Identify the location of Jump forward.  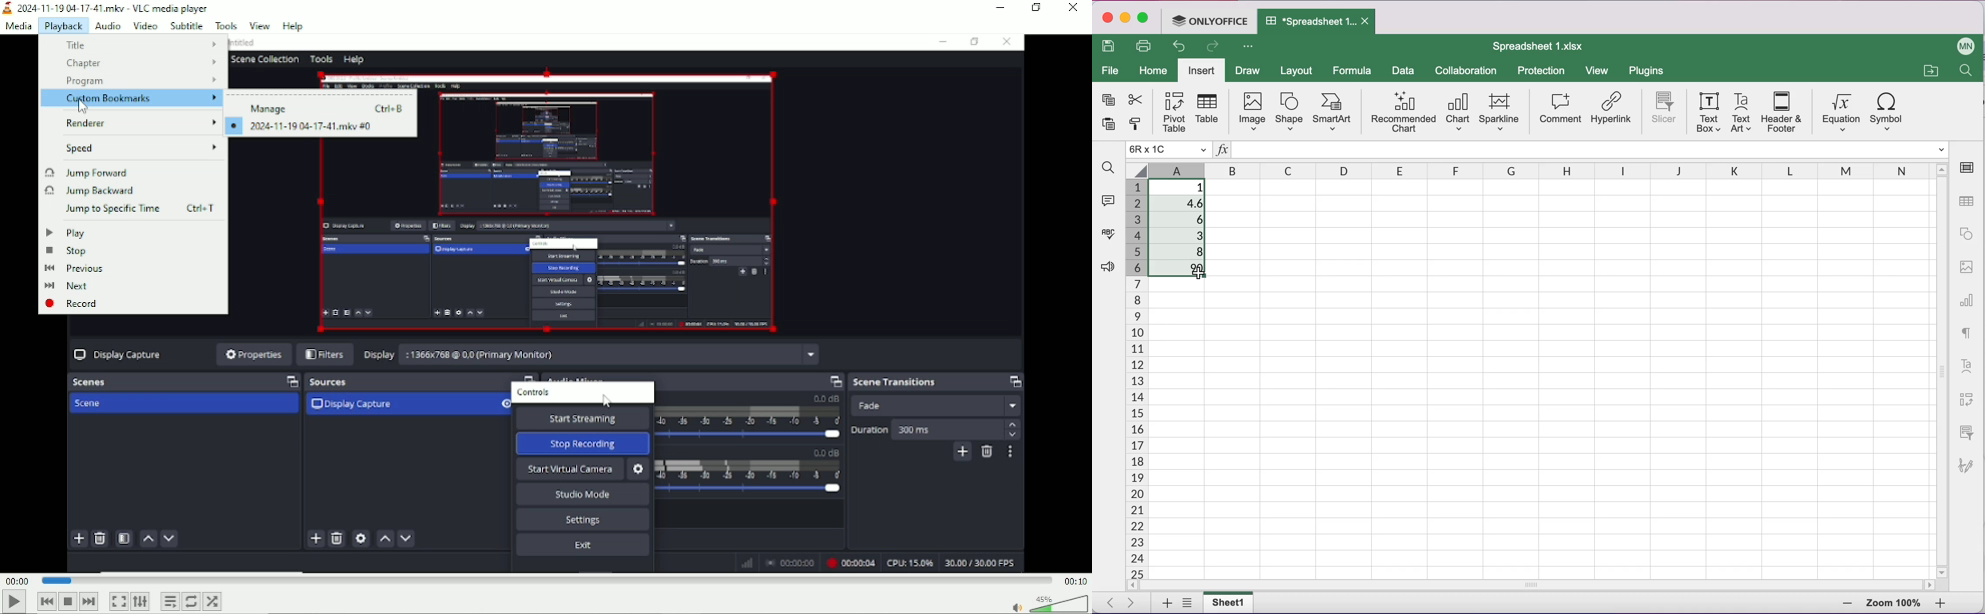
(89, 172).